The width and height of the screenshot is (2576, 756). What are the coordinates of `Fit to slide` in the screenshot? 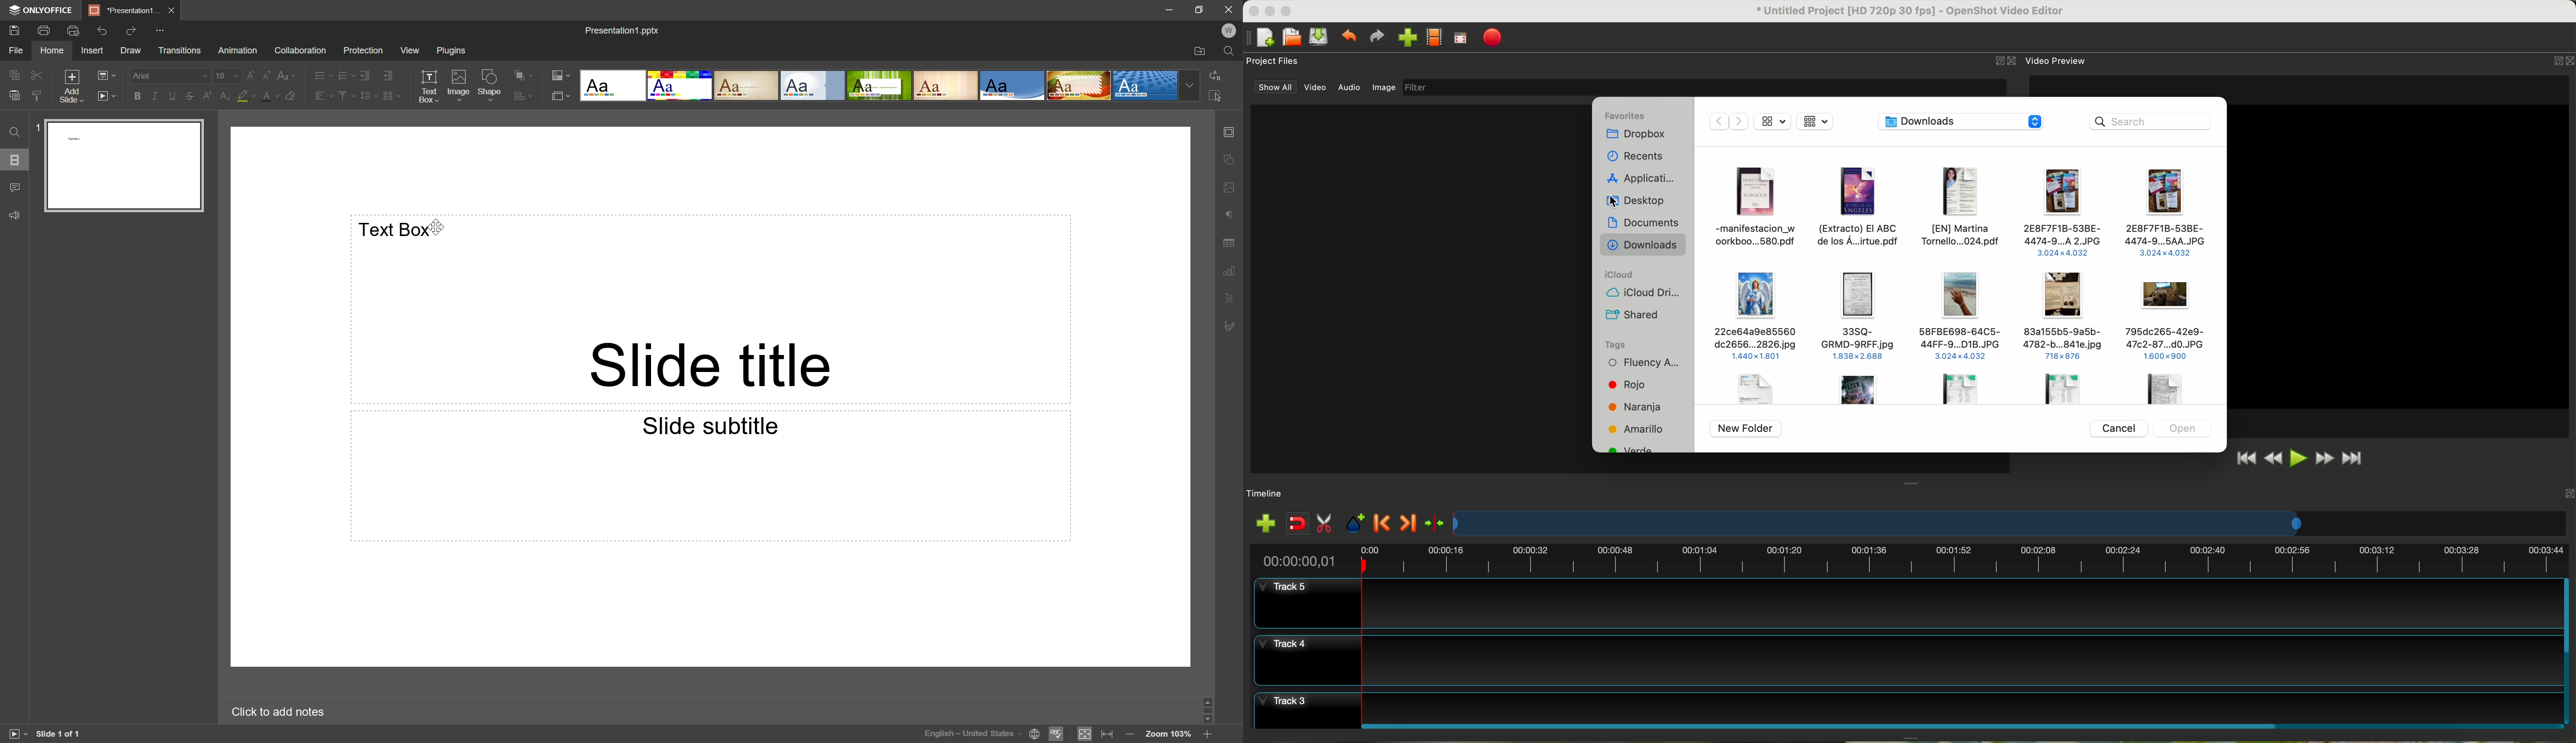 It's located at (1085, 735).